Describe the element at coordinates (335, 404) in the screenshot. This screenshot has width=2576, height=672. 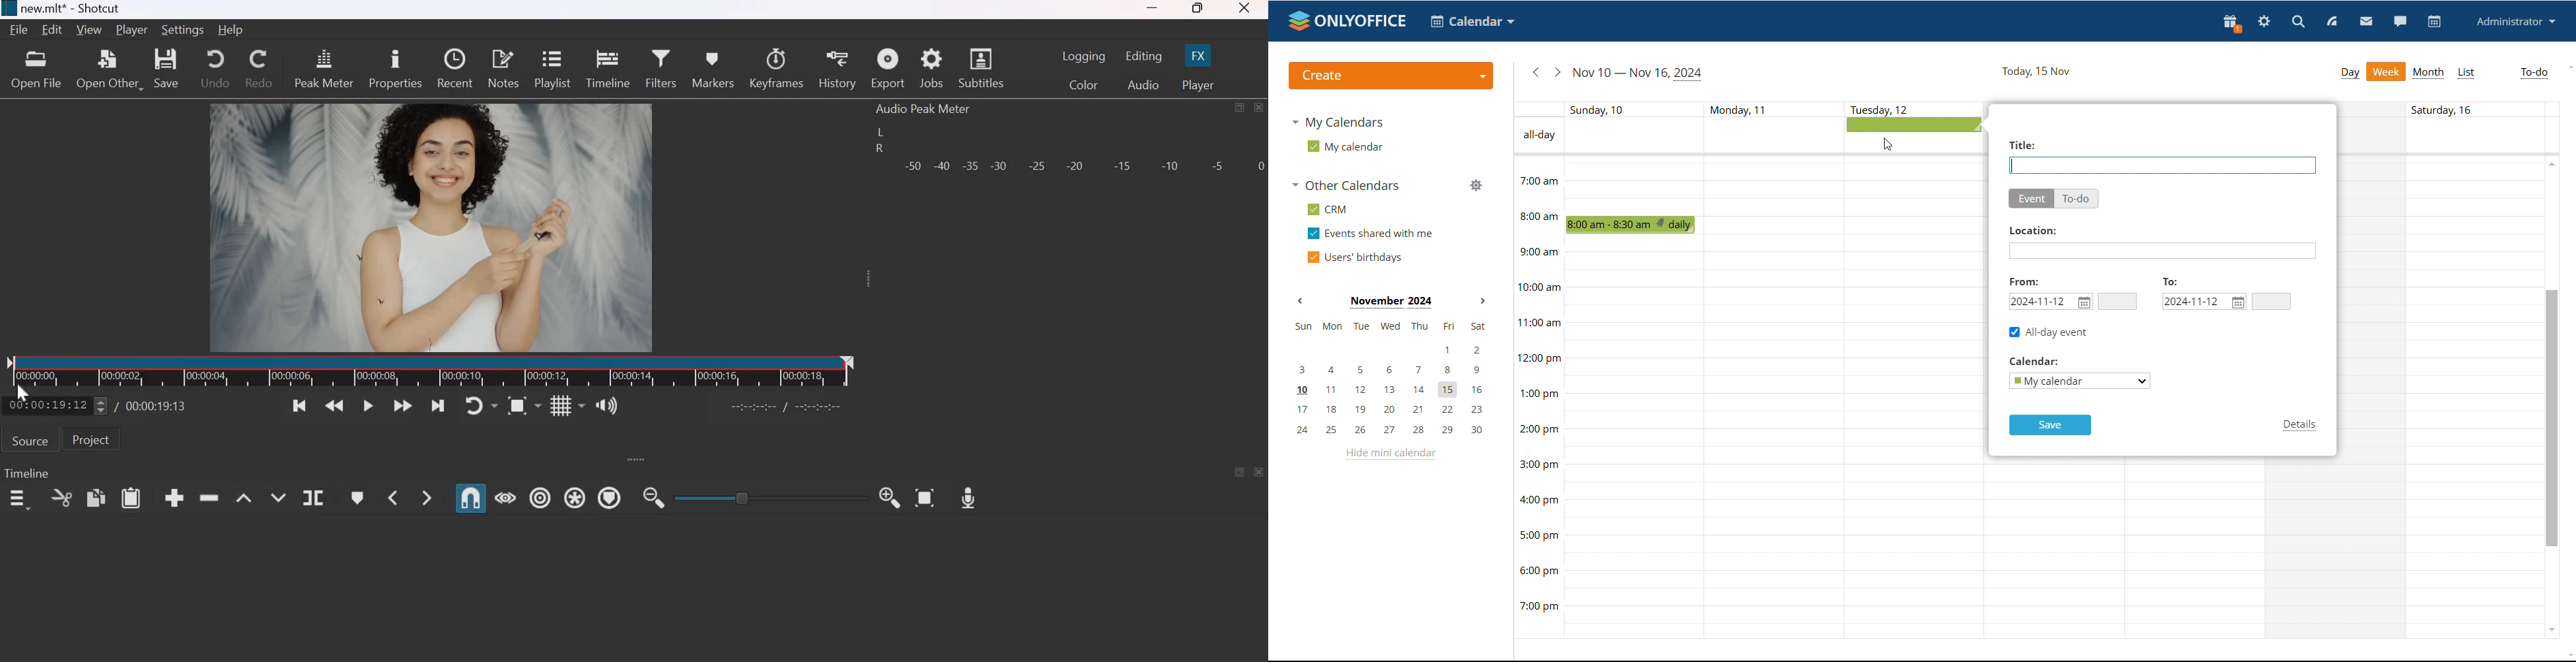
I see `Play quickly backwards` at that location.